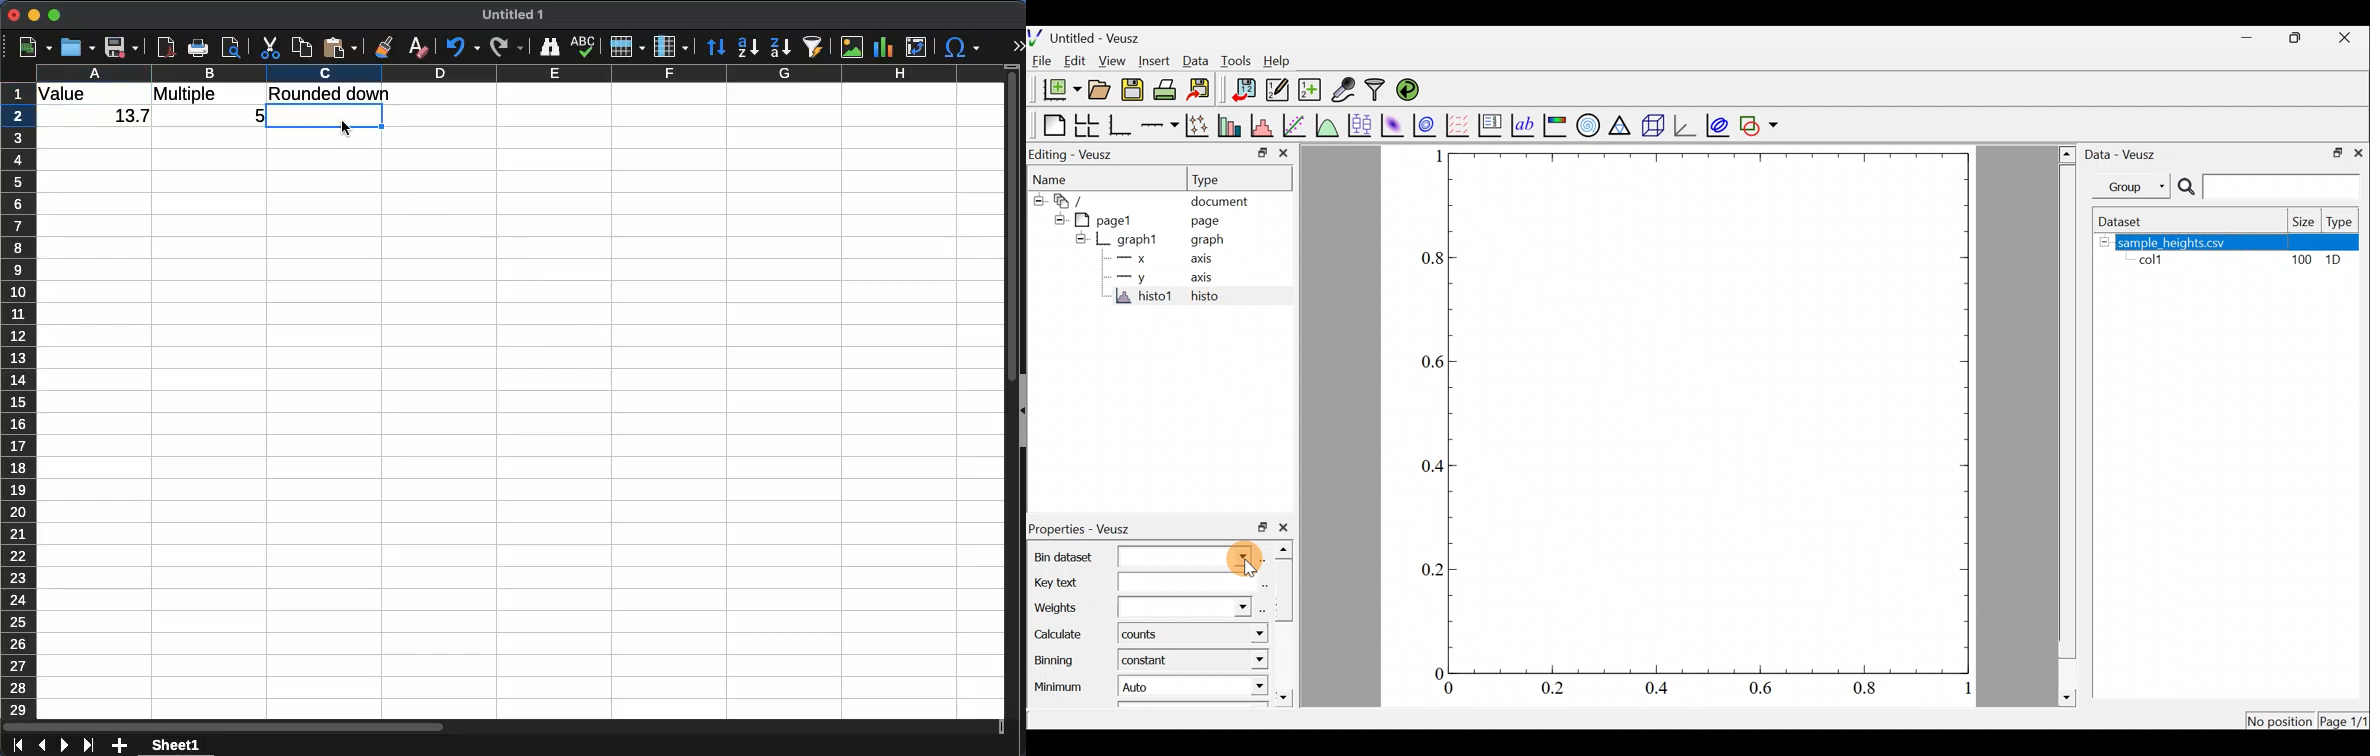 This screenshot has height=756, width=2380. What do you see at coordinates (1057, 219) in the screenshot?
I see `hide` at bounding box center [1057, 219].